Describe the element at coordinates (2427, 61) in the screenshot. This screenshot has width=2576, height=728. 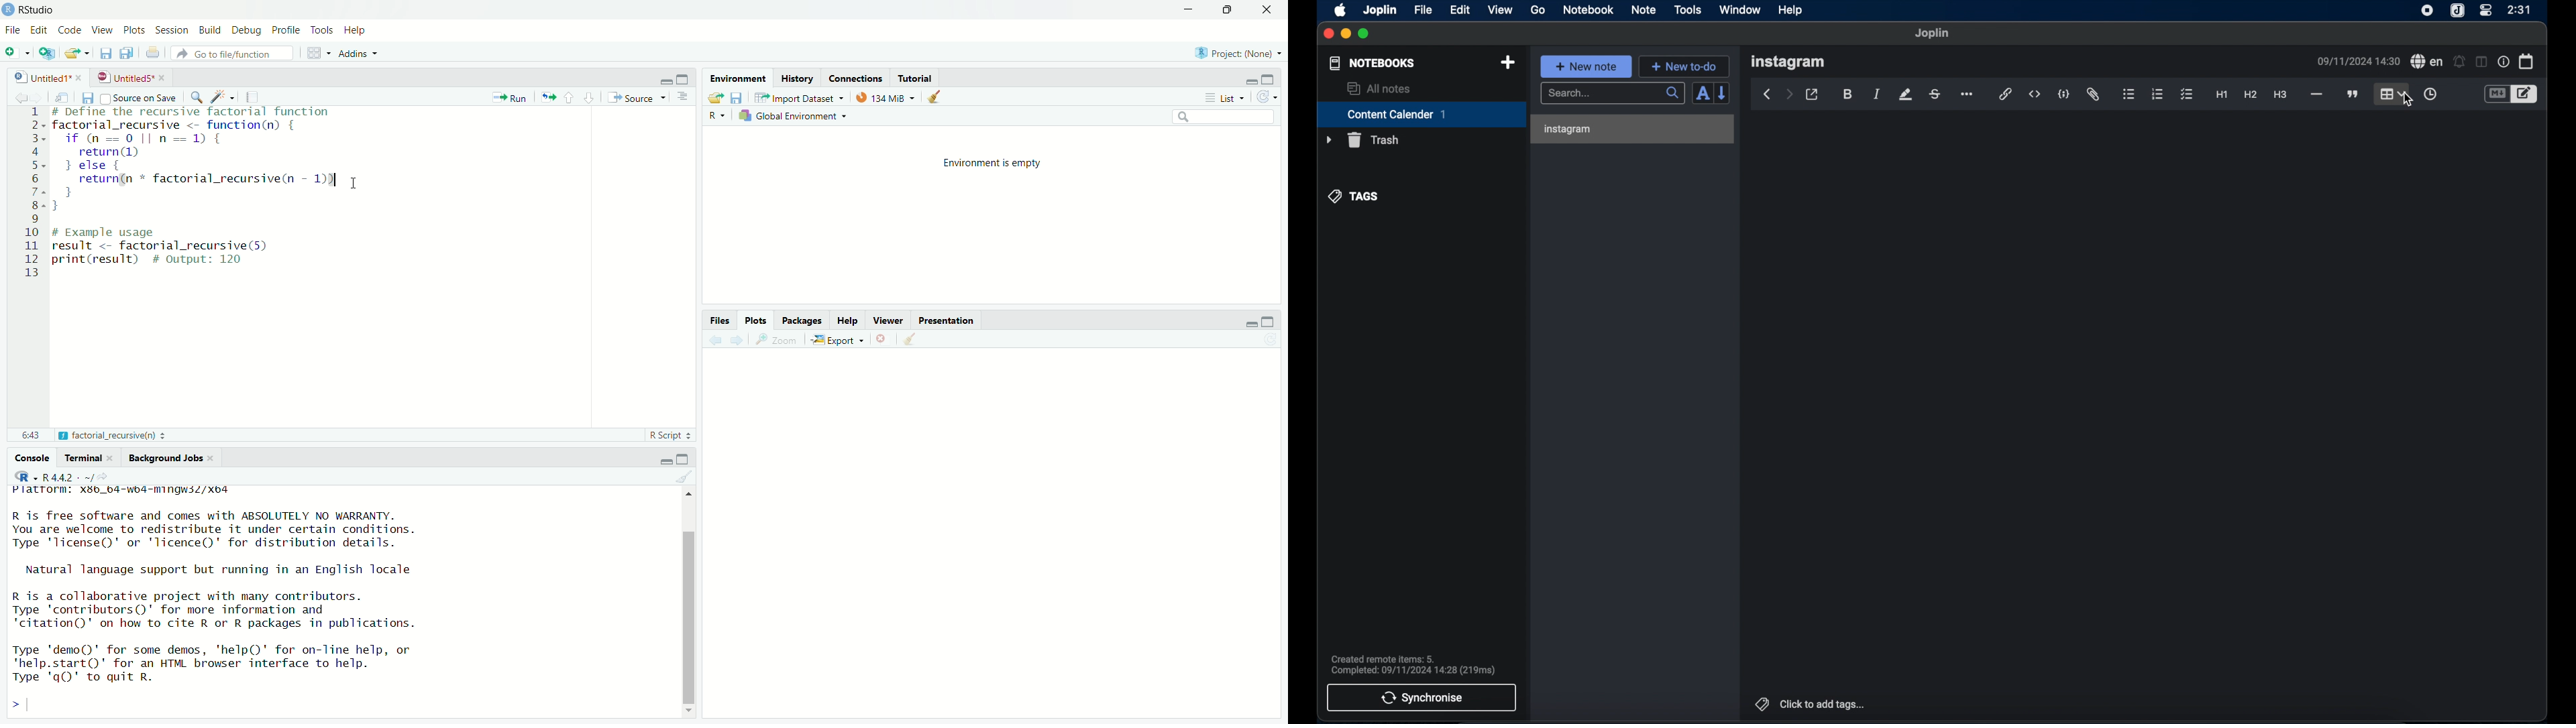
I see `spell check` at that location.